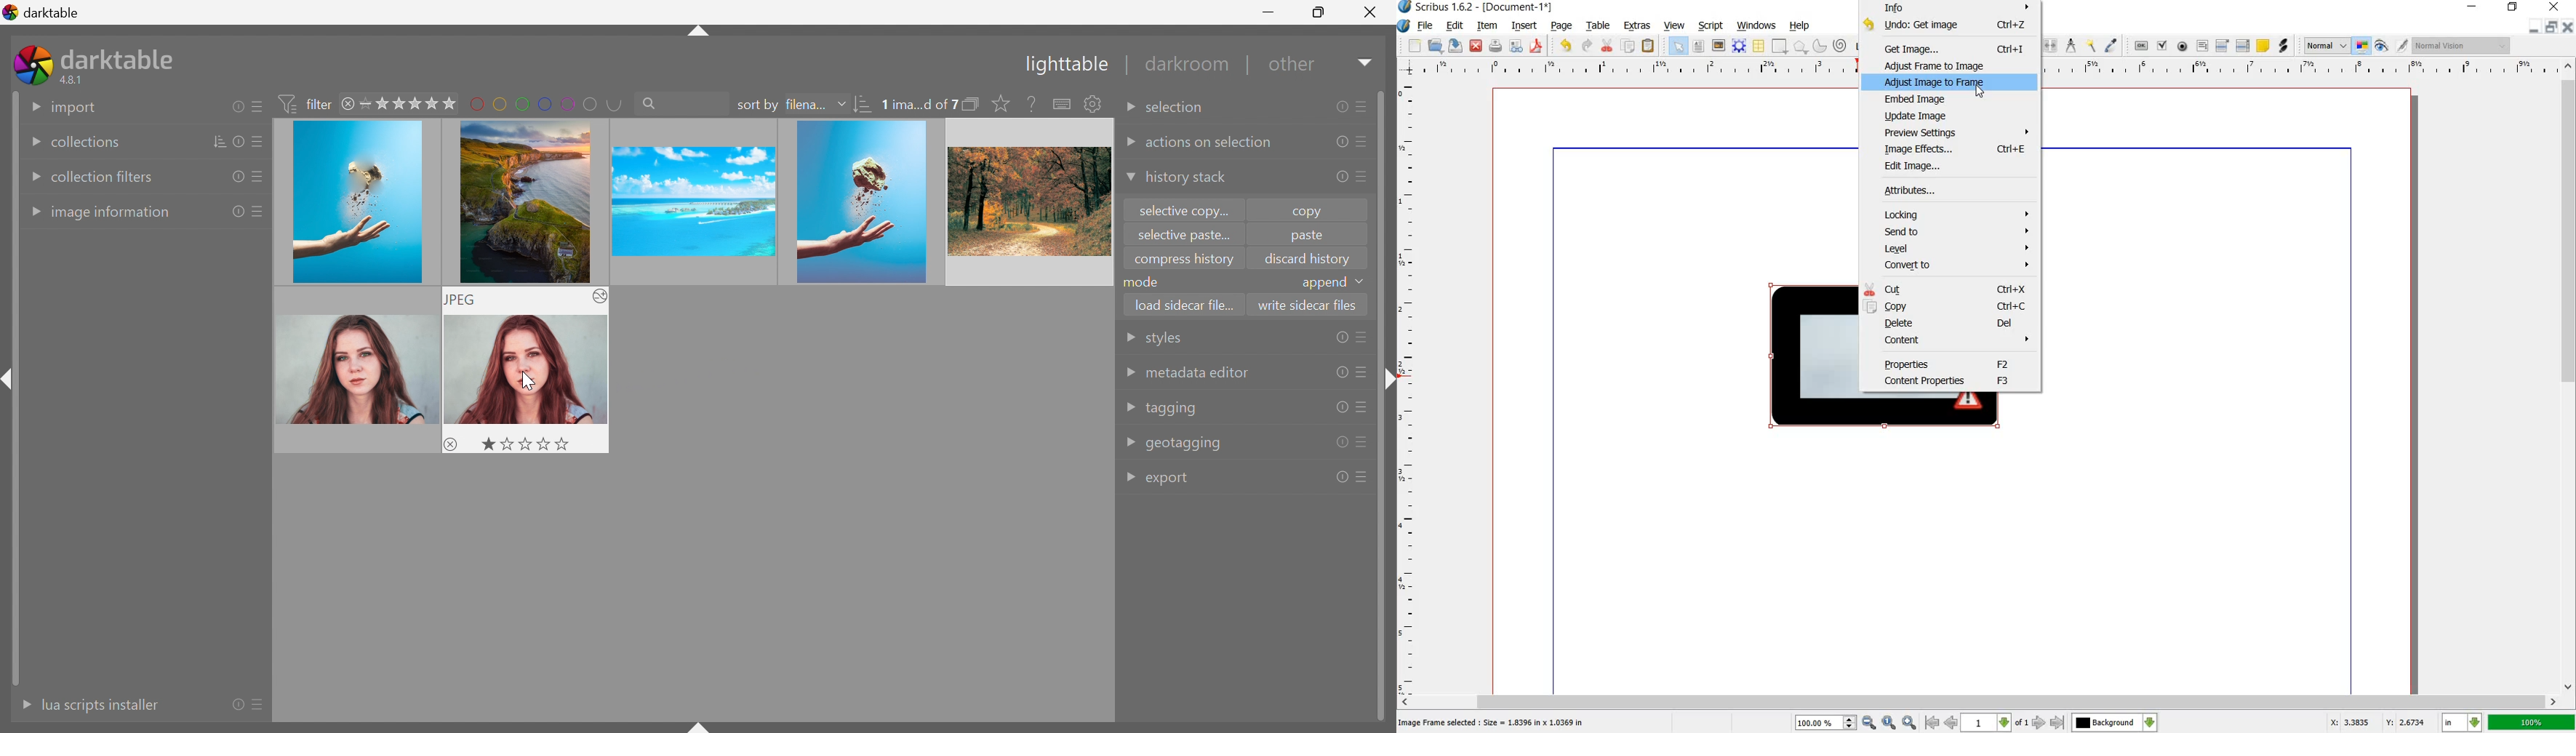 Image resolution: width=2576 pixels, height=756 pixels. I want to click on scrollbar, so click(1978, 701).